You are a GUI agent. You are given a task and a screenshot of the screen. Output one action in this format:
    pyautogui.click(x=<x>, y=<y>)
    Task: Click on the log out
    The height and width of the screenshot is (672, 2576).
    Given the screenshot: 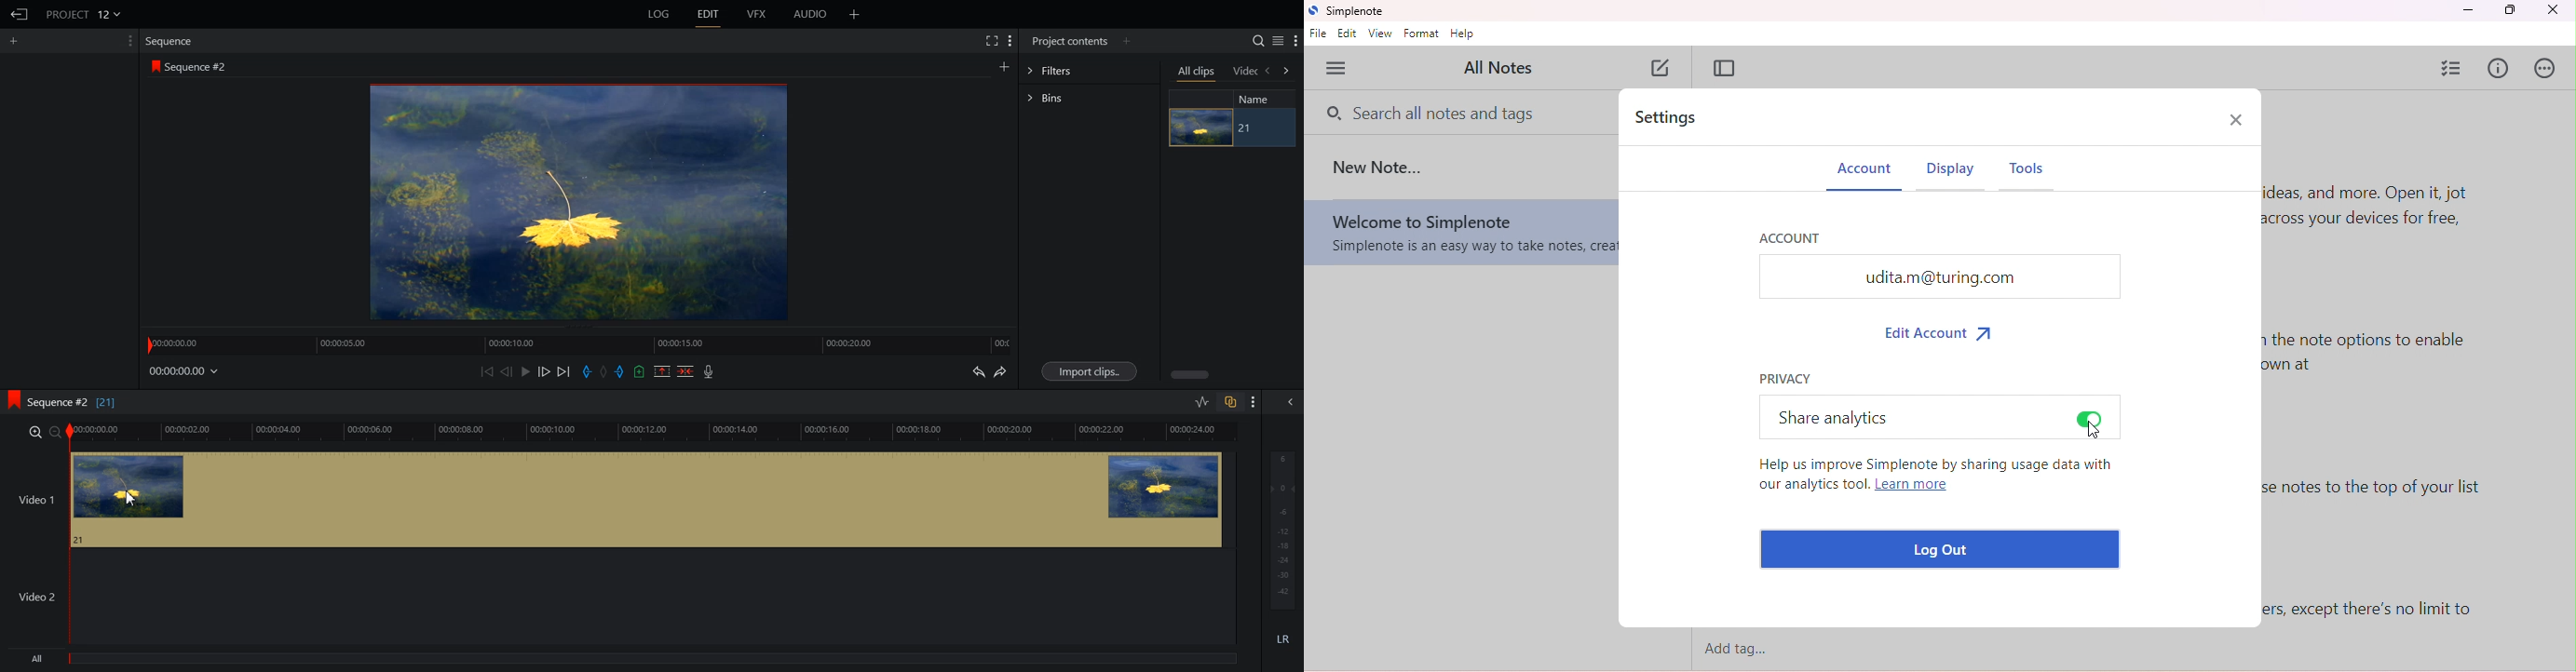 What is the action you would take?
    pyautogui.click(x=1944, y=549)
    